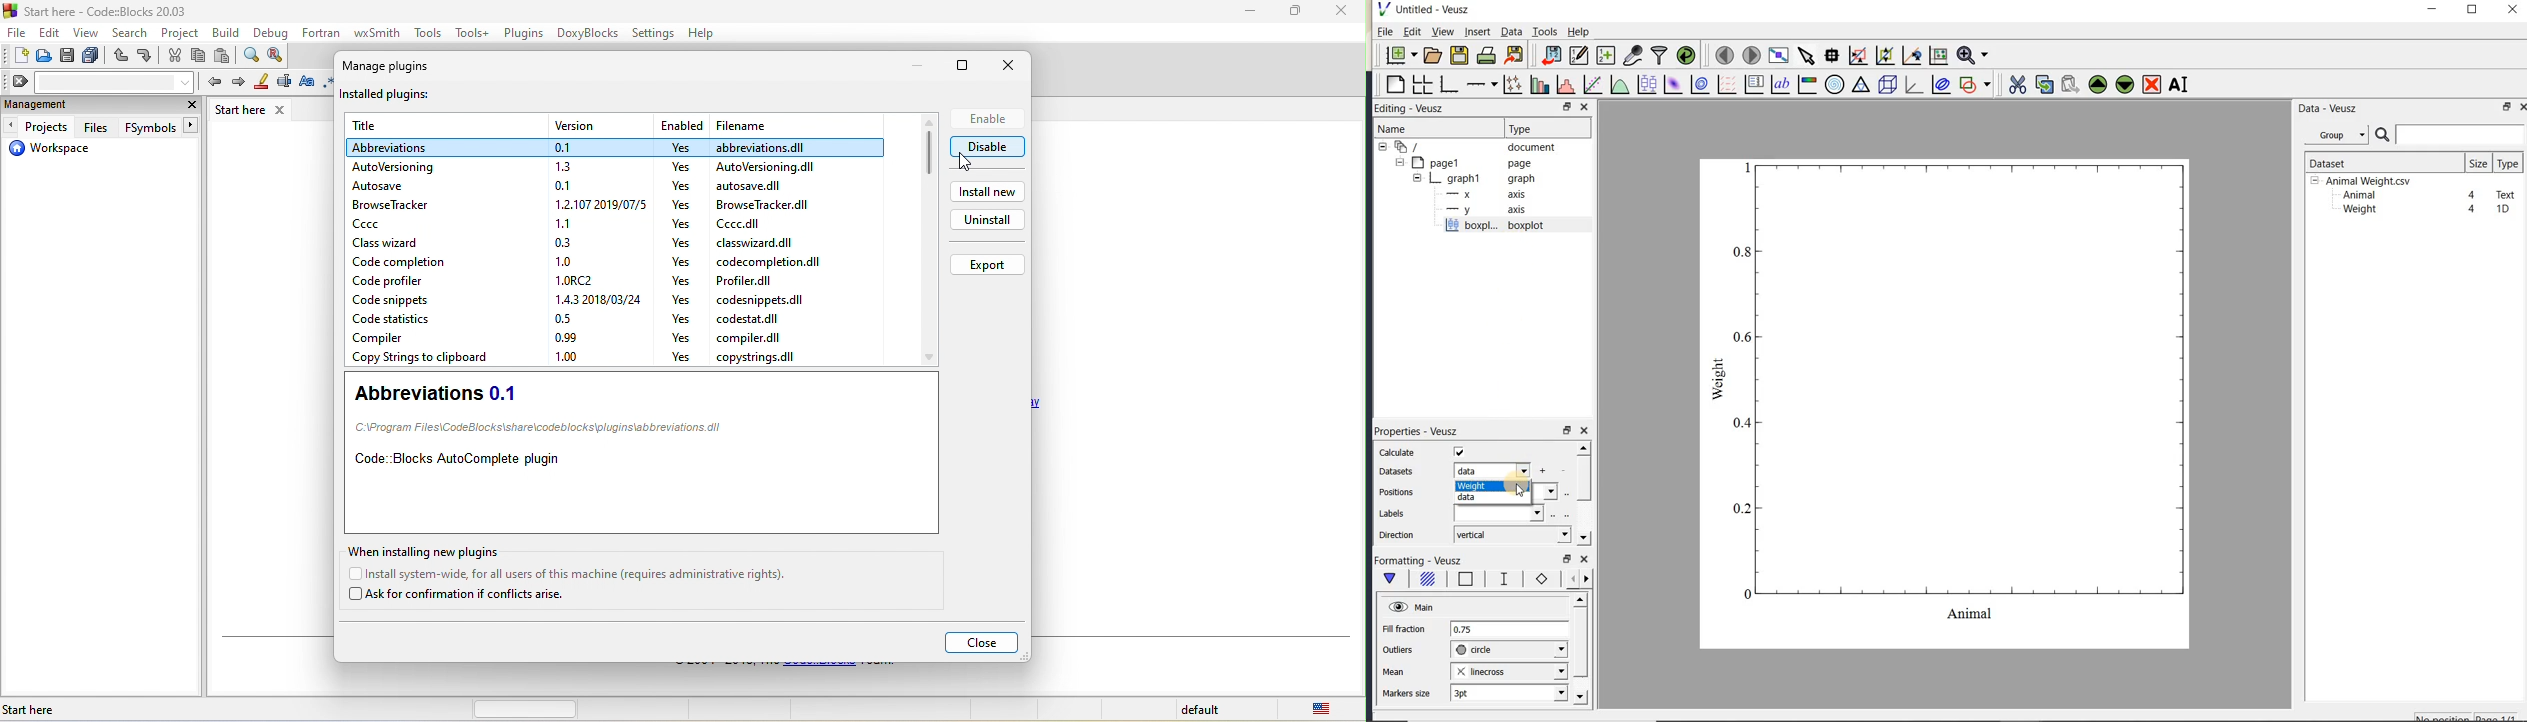 Image resolution: width=2548 pixels, height=728 pixels. What do you see at coordinates (420, 359) in the screenshot?
I see `copy strings to clipboard` at bounding box center [420, 359].